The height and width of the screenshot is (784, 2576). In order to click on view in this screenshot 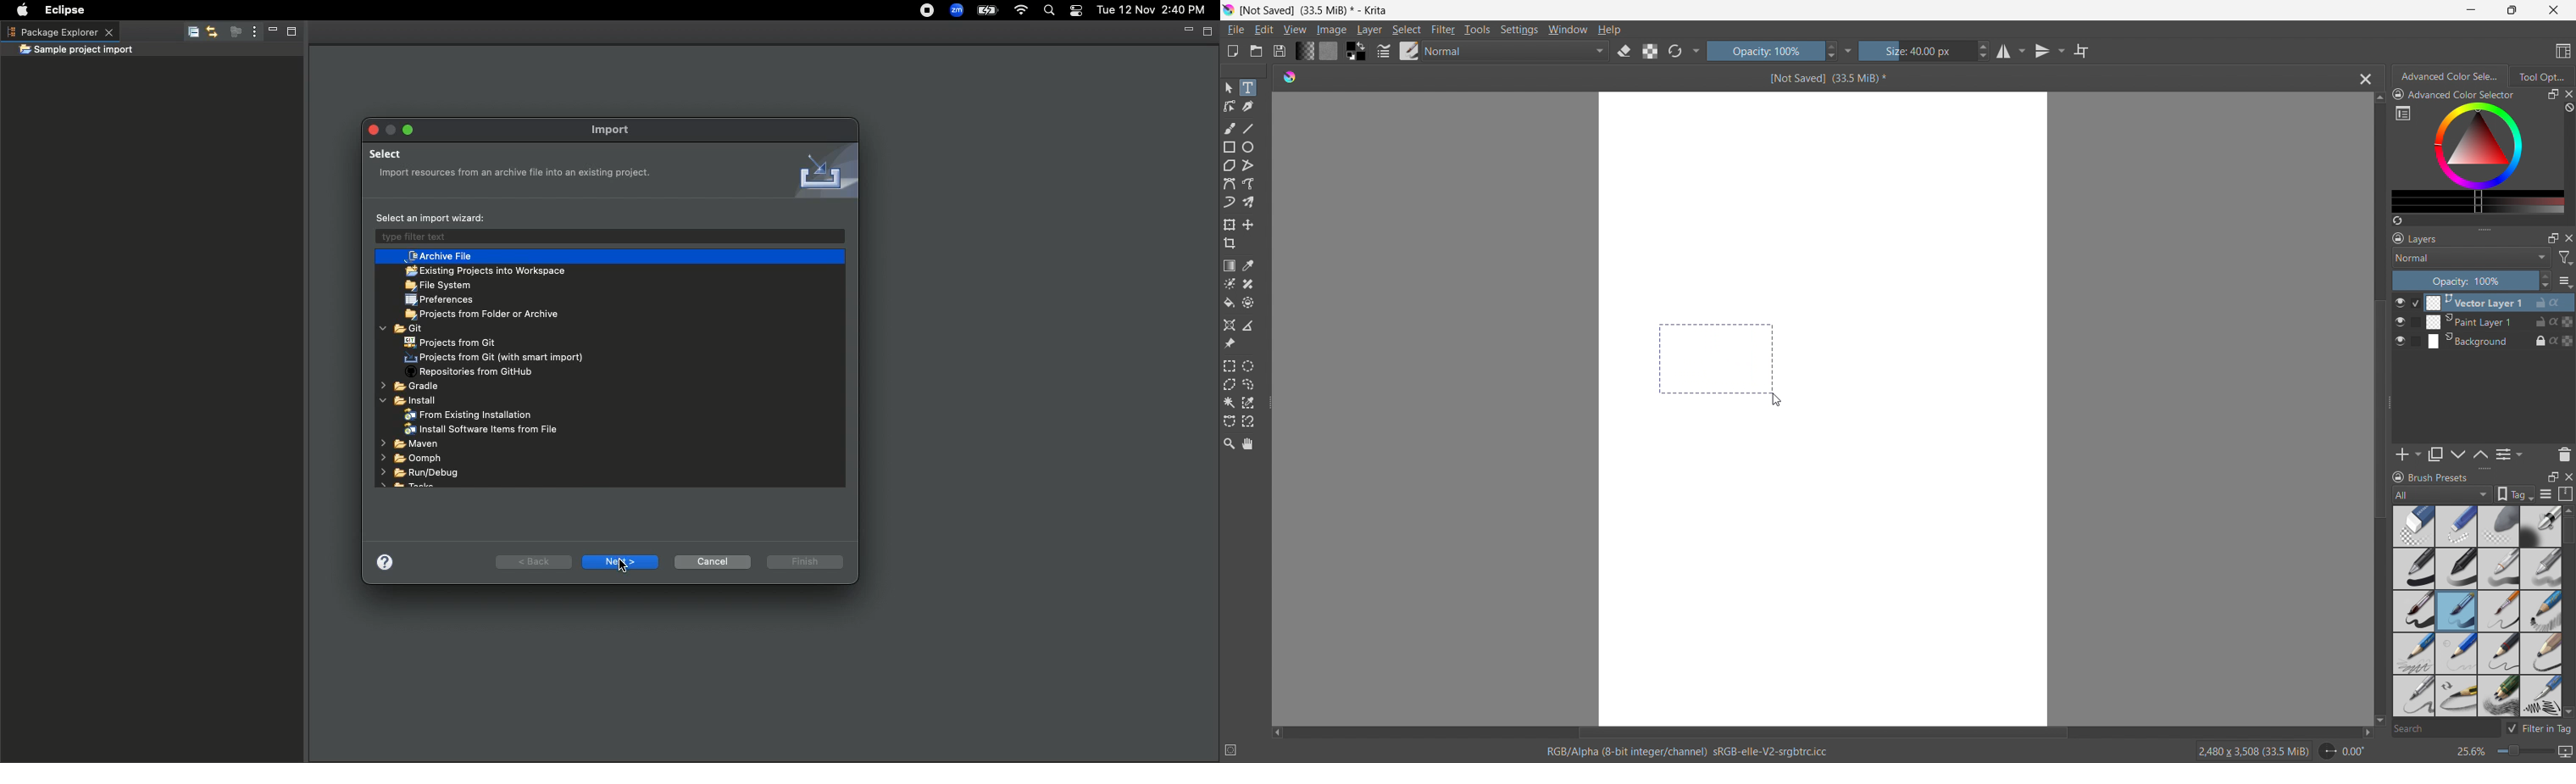, I will do `click(1294, 30)`.